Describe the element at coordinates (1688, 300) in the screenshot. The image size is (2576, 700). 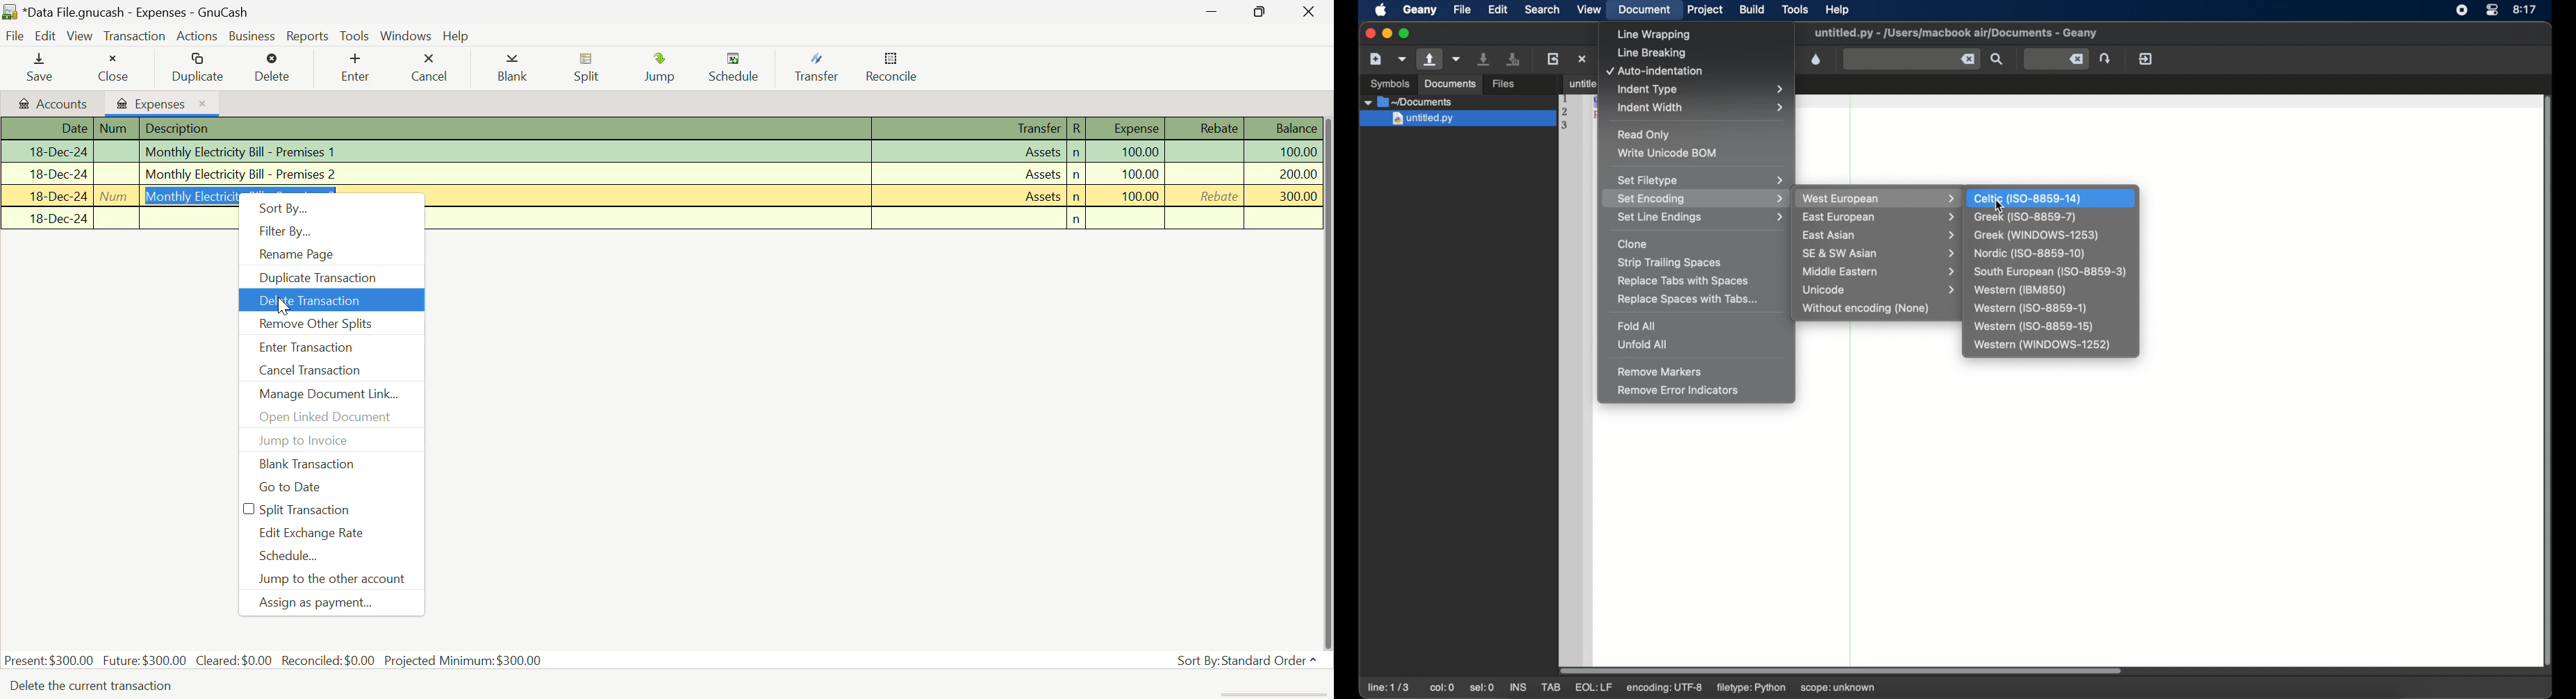
I see `replace spaces with tabs` at that location.